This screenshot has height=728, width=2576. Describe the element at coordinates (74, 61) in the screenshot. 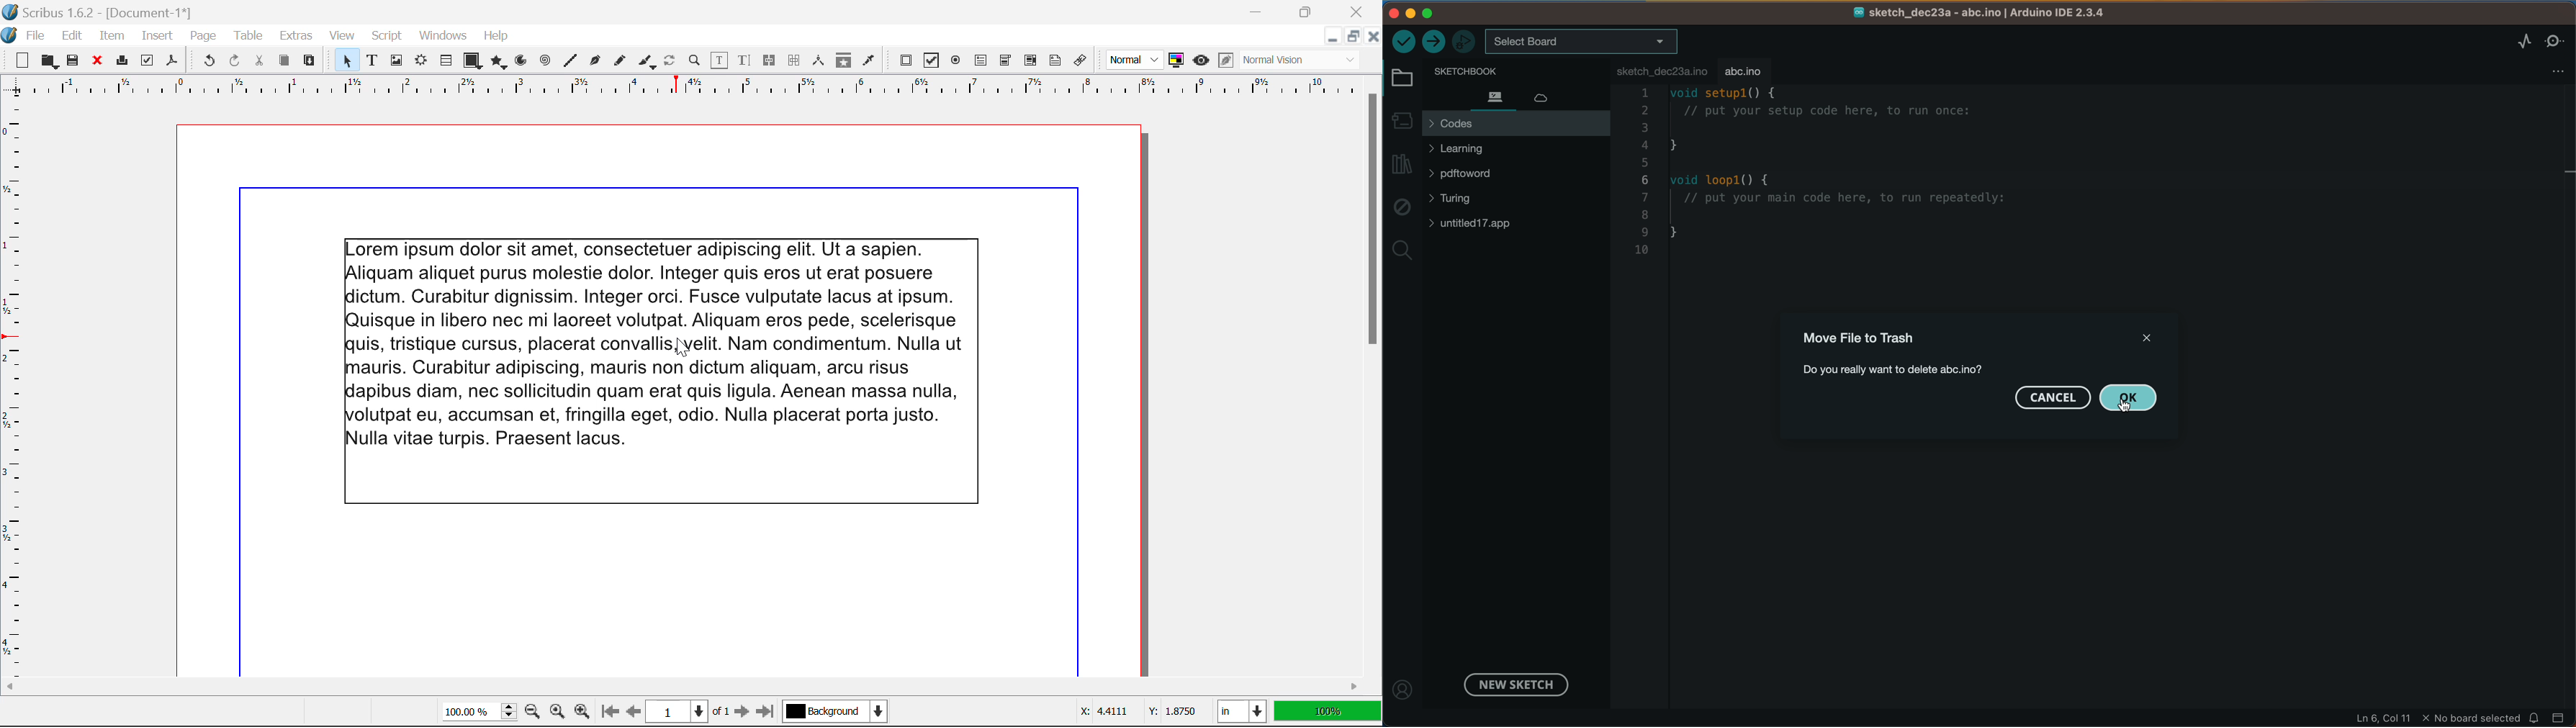

I see `Save` at that location.